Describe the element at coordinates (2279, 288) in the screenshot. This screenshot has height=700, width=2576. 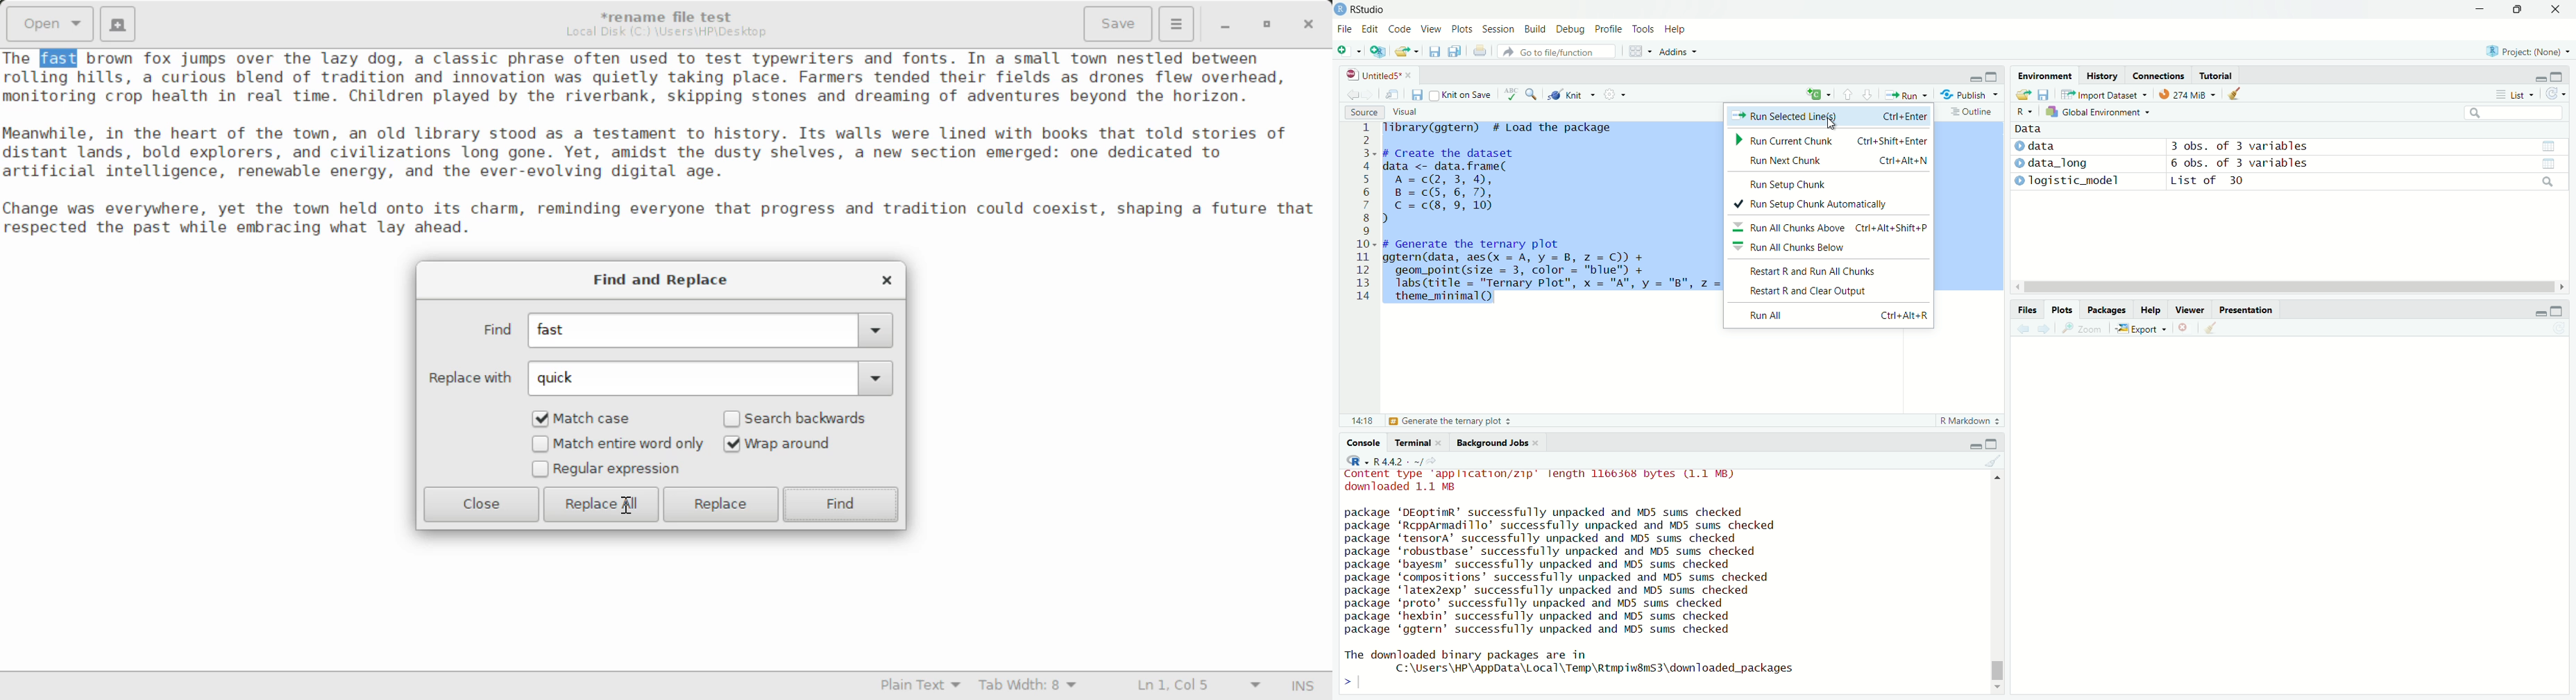
I see `cursor` at that location.